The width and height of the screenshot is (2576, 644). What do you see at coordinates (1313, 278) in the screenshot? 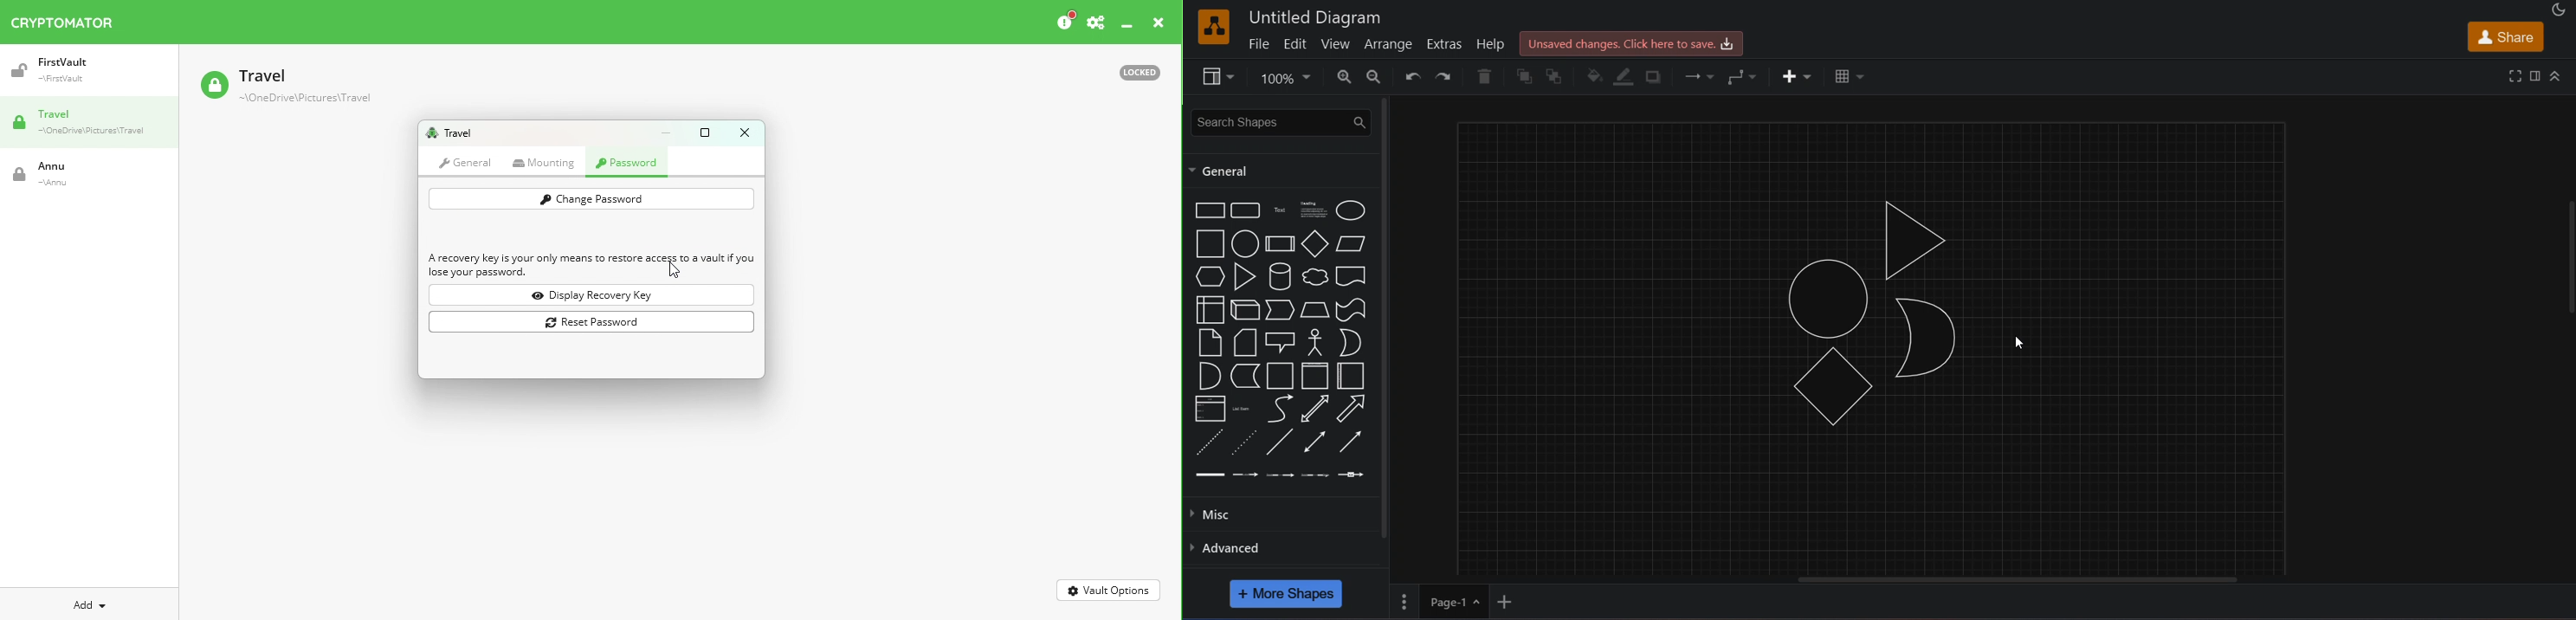
I see `cloud` at bounding box center [1313, 278].